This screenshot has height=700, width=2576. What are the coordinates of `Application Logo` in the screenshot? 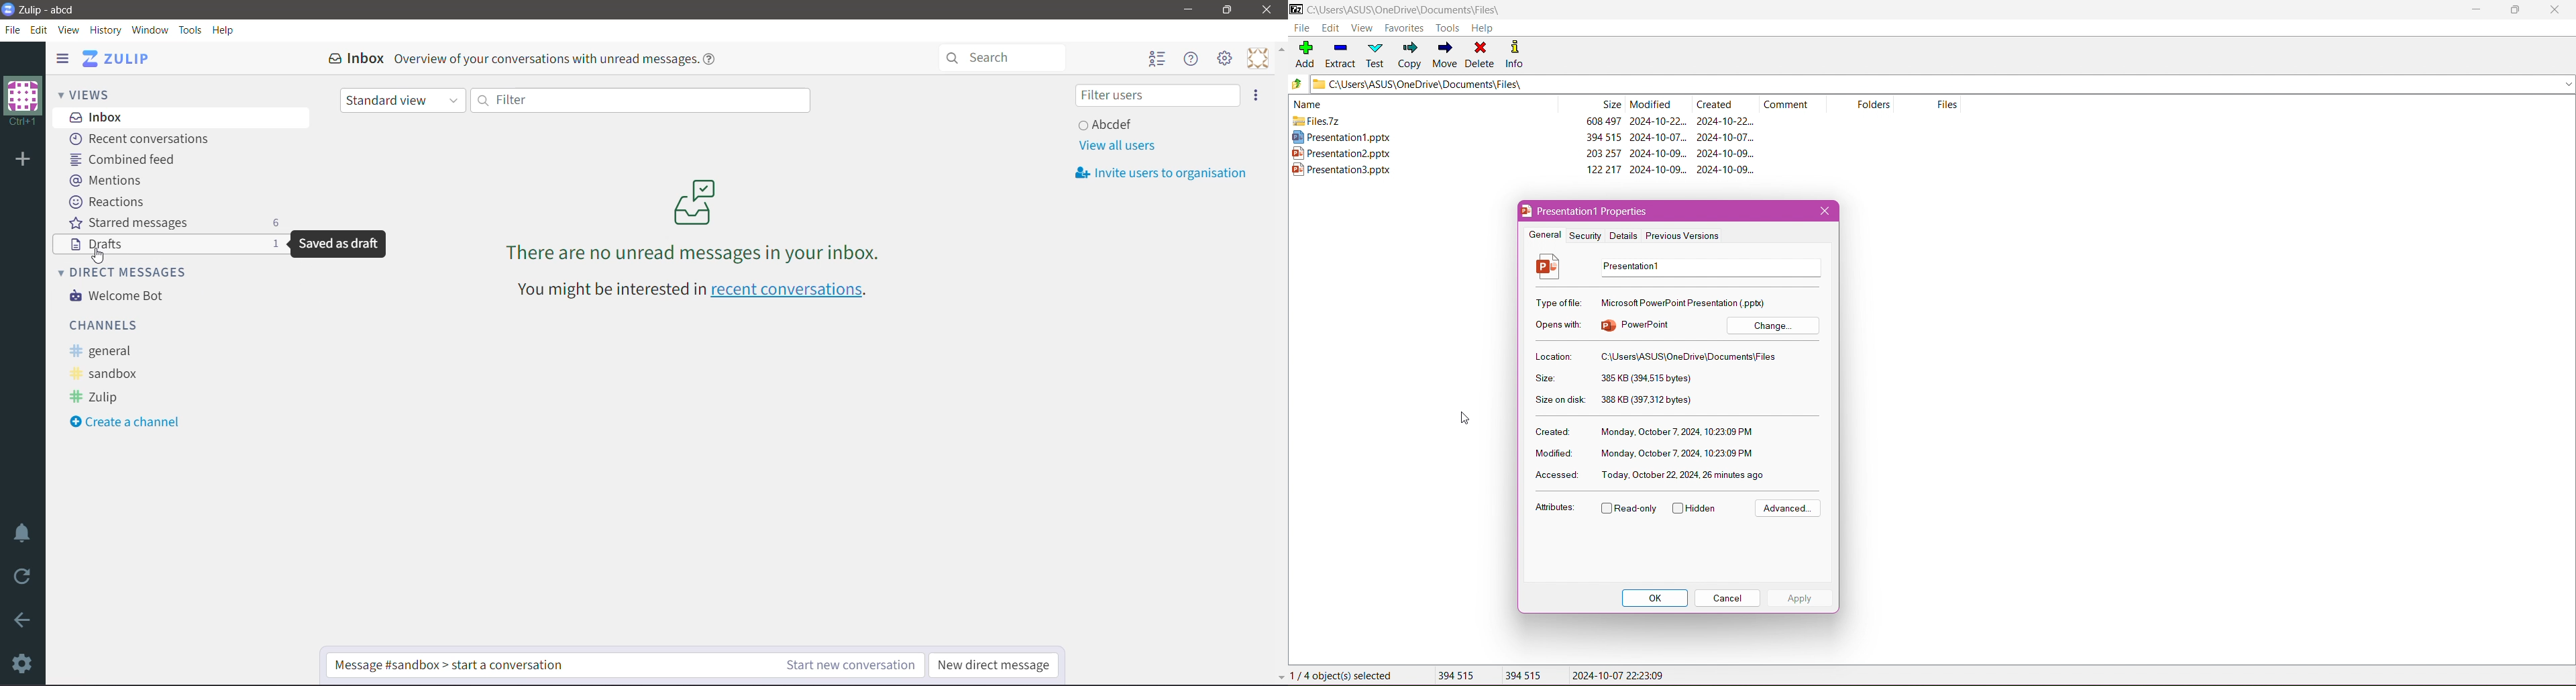 It's located at (8, 8).